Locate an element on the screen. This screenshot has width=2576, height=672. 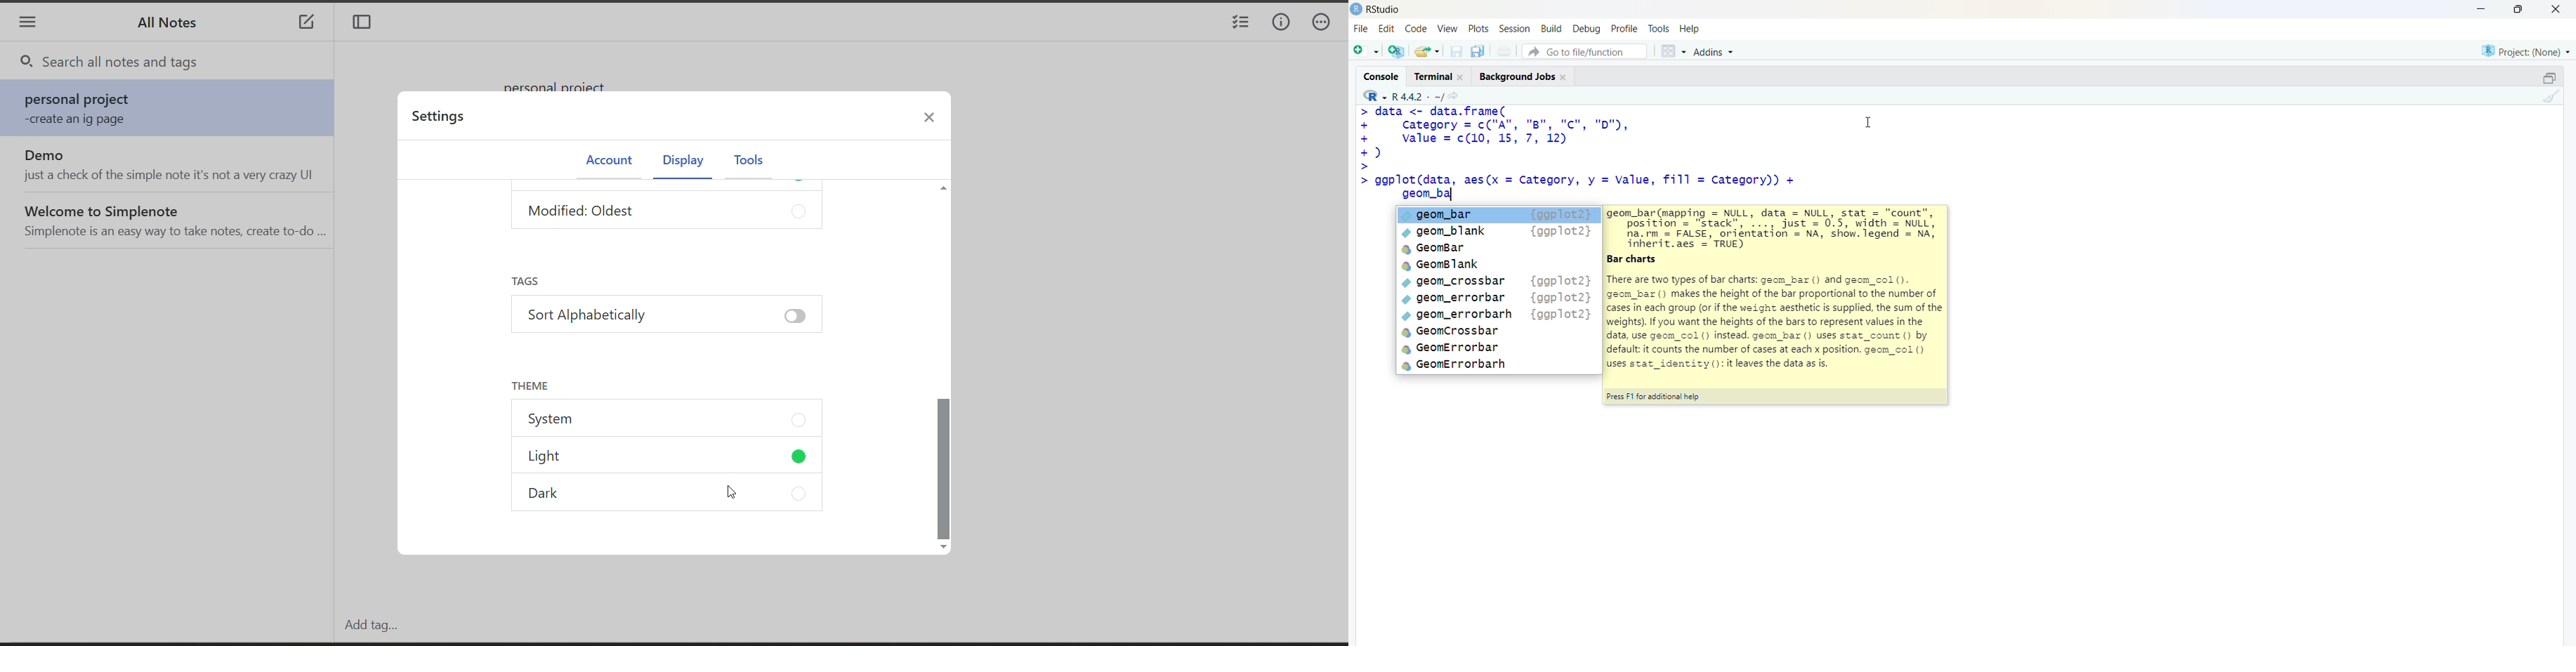
search all notes and tags is located at coordinates (180, 63).